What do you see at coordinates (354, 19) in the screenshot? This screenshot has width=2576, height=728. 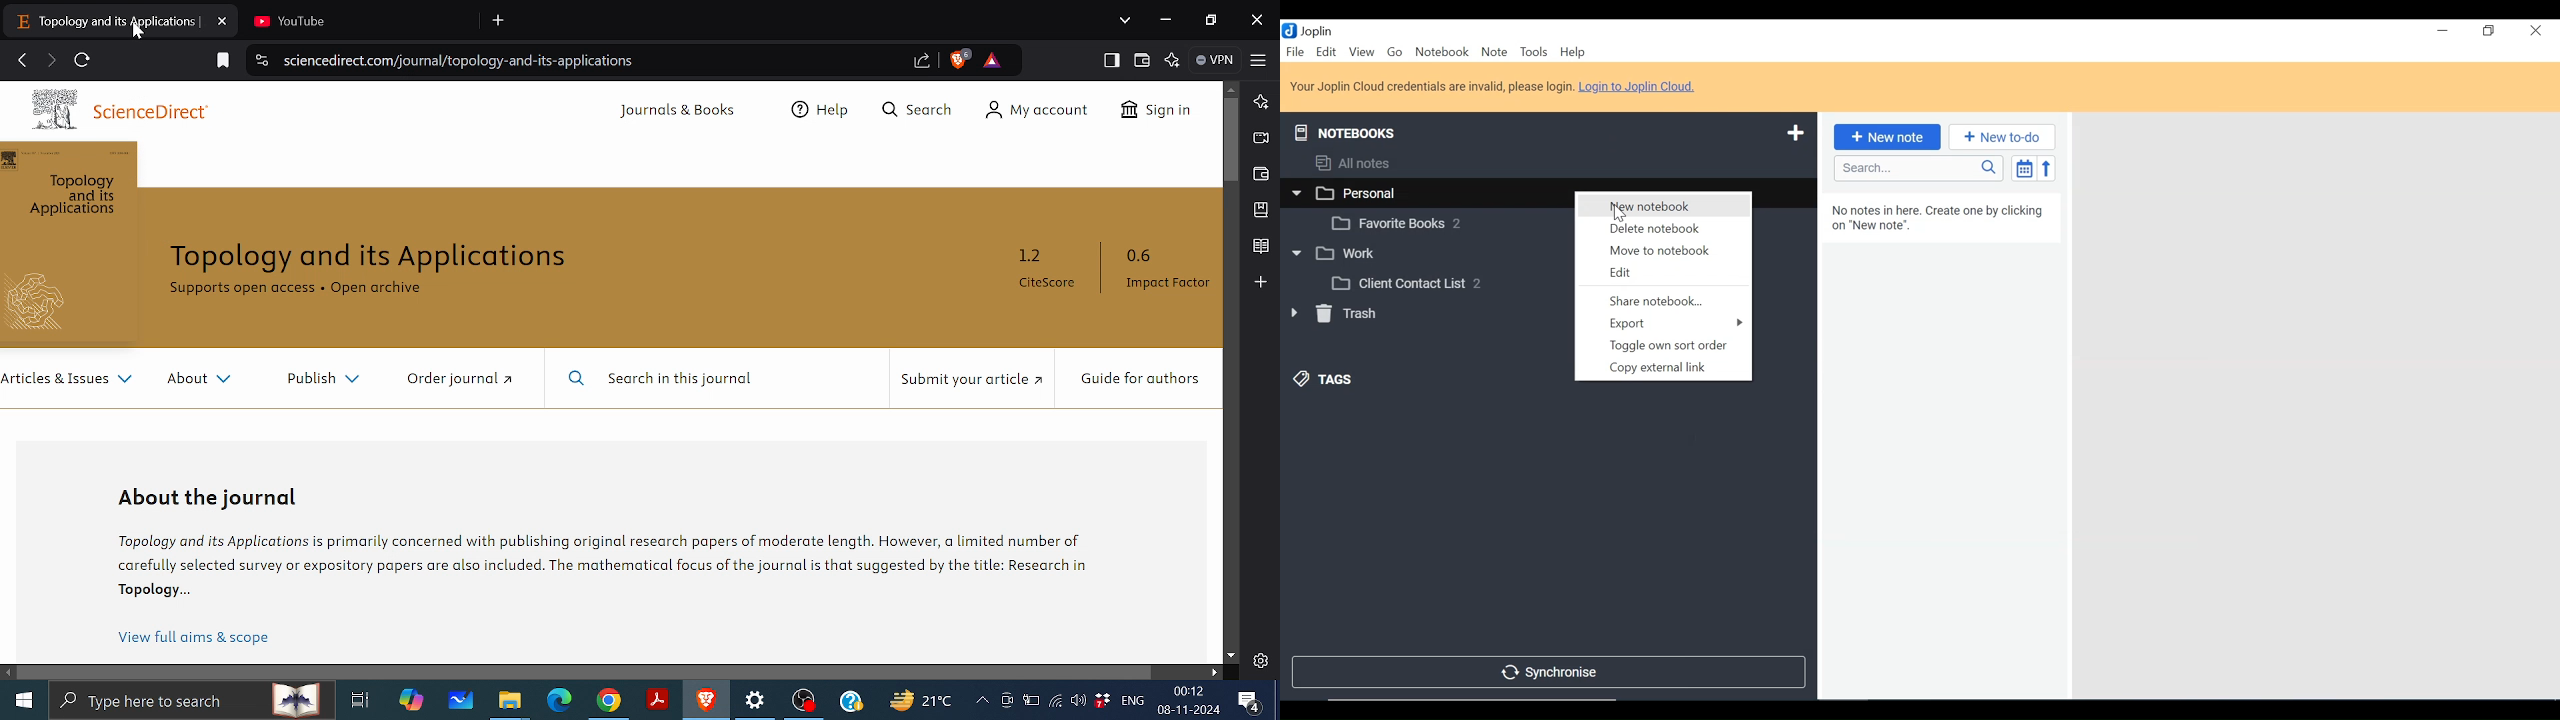 I see `Next tab` at bounding box center [354, 19].